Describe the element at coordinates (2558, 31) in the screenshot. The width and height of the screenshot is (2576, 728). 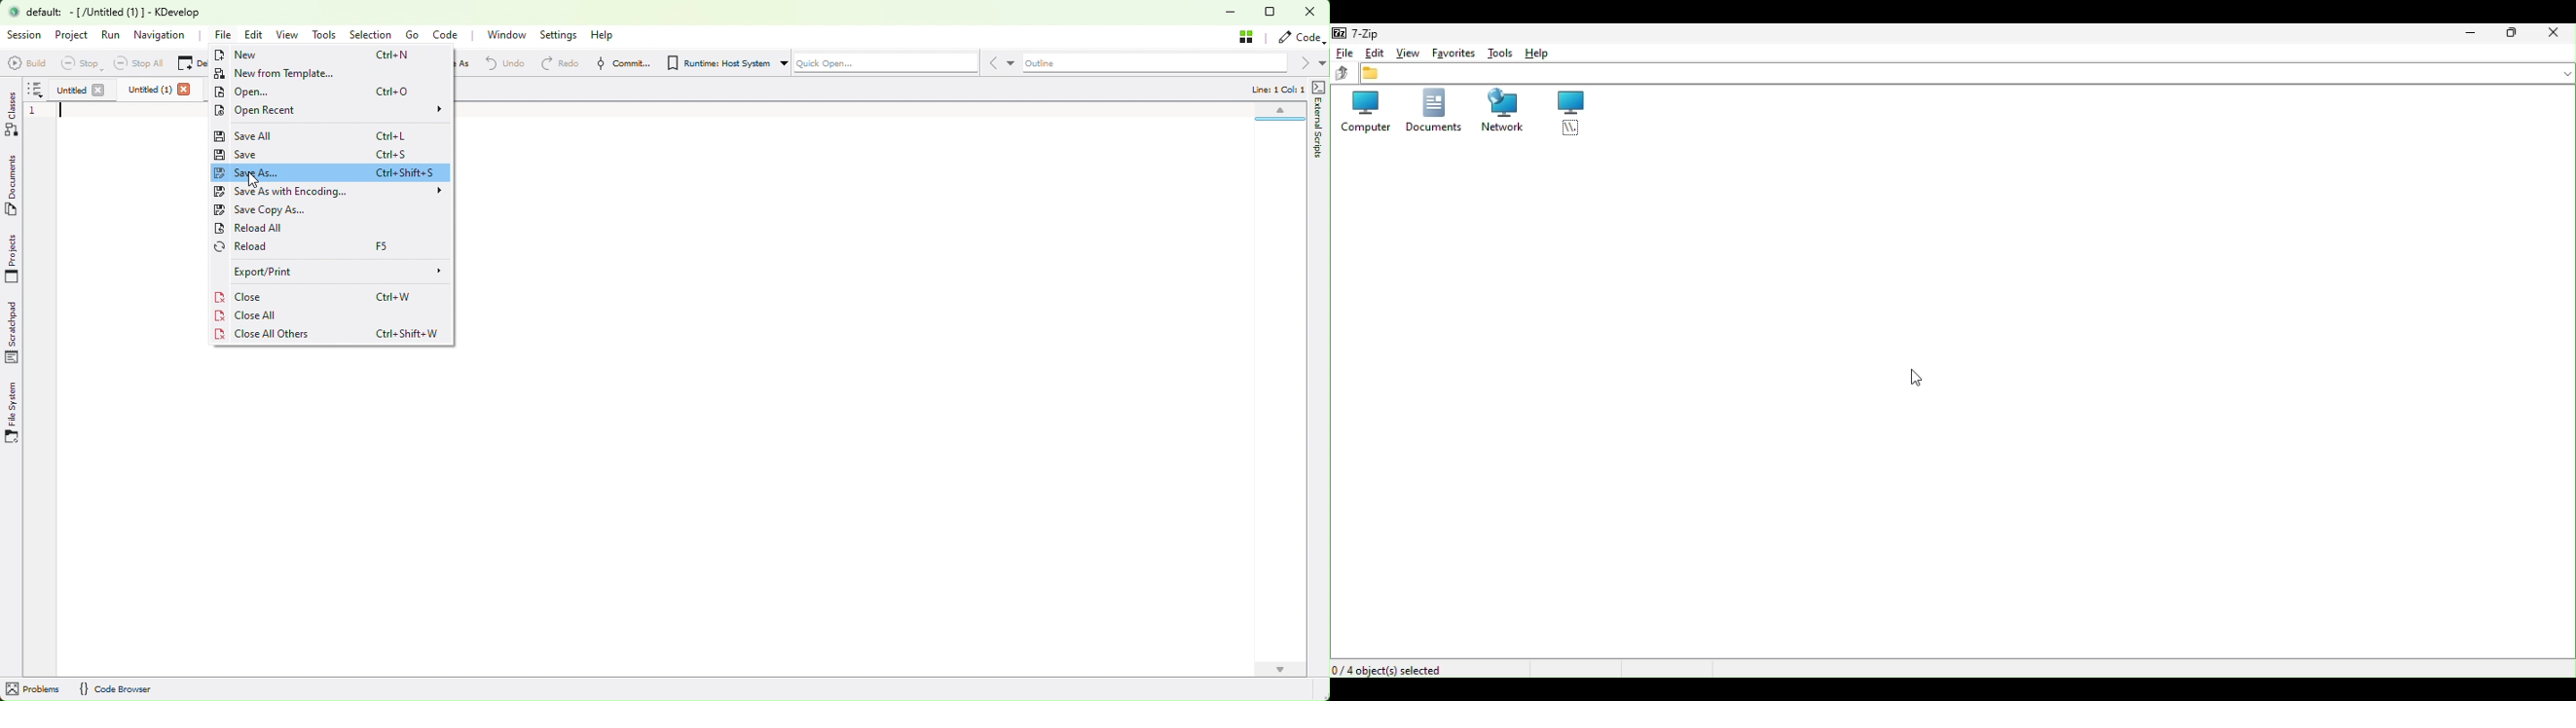
I see `close` at that location.